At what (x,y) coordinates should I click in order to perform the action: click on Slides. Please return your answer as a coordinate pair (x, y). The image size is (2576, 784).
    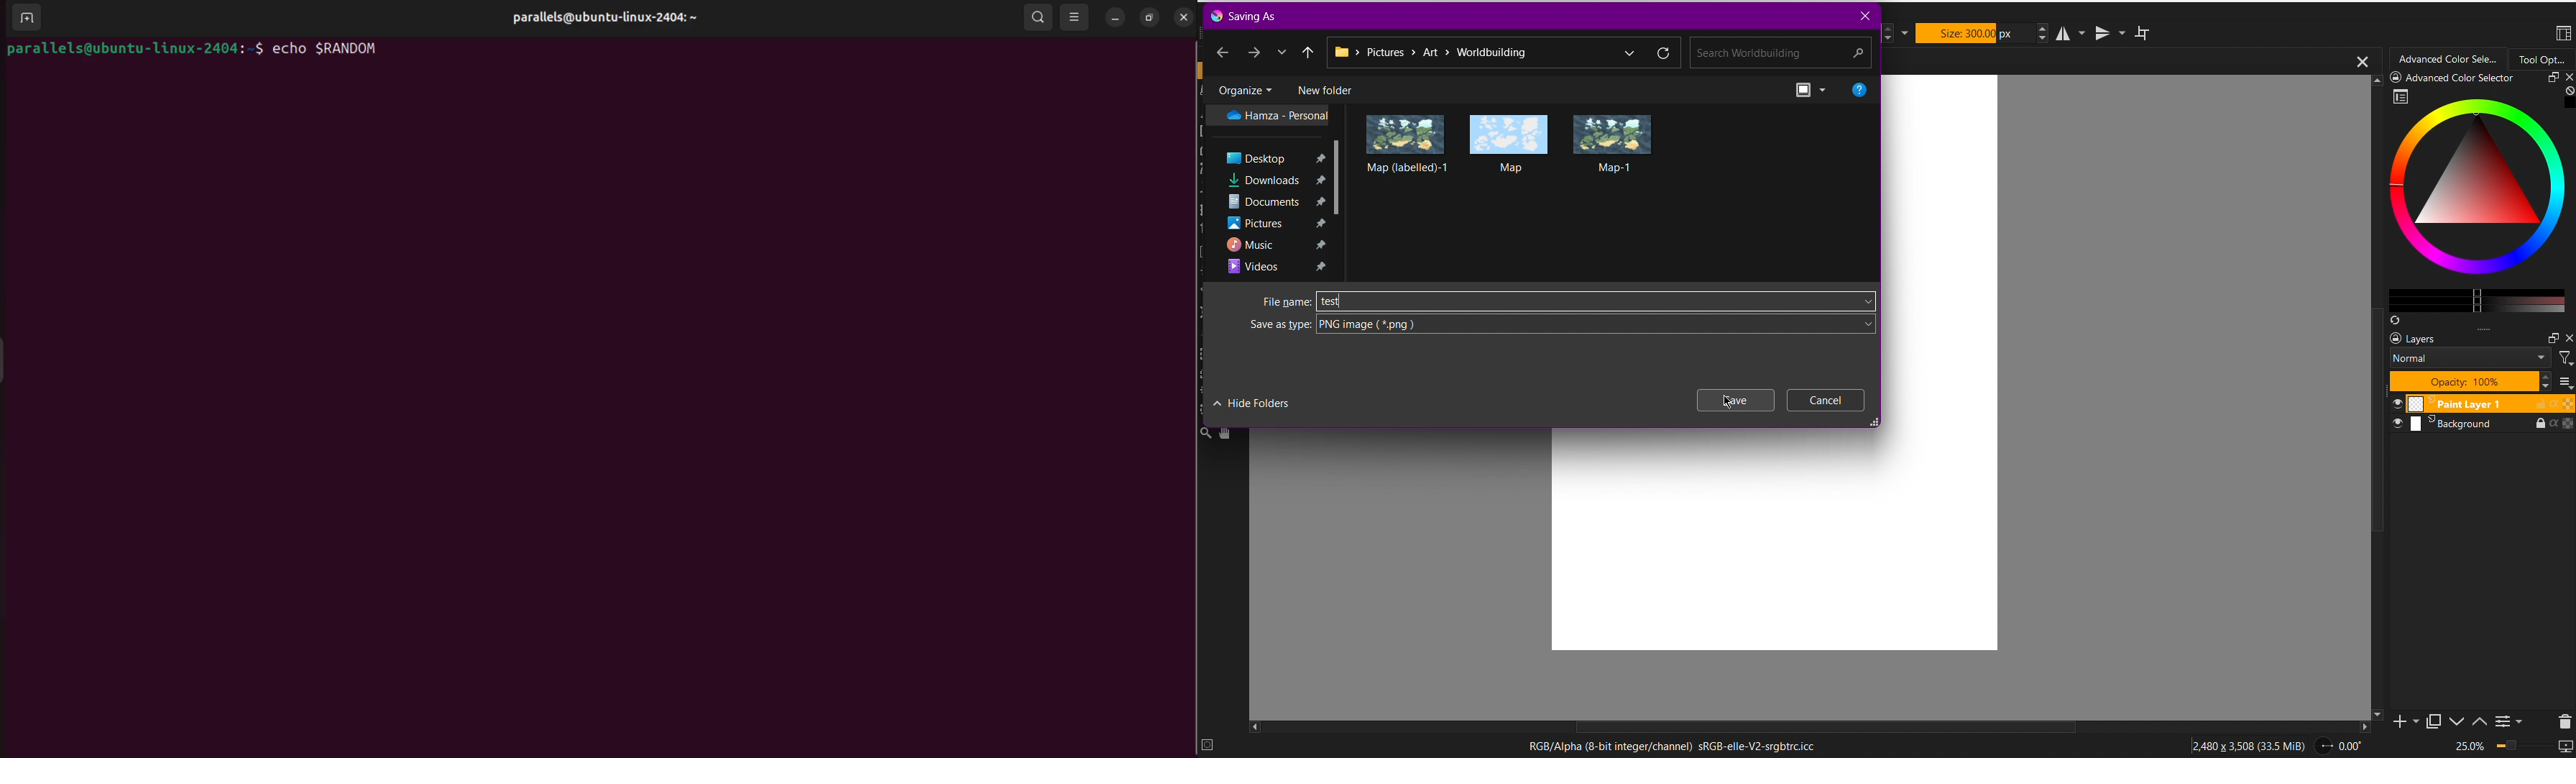
    Looking at the image, I should click on (2480, 414).